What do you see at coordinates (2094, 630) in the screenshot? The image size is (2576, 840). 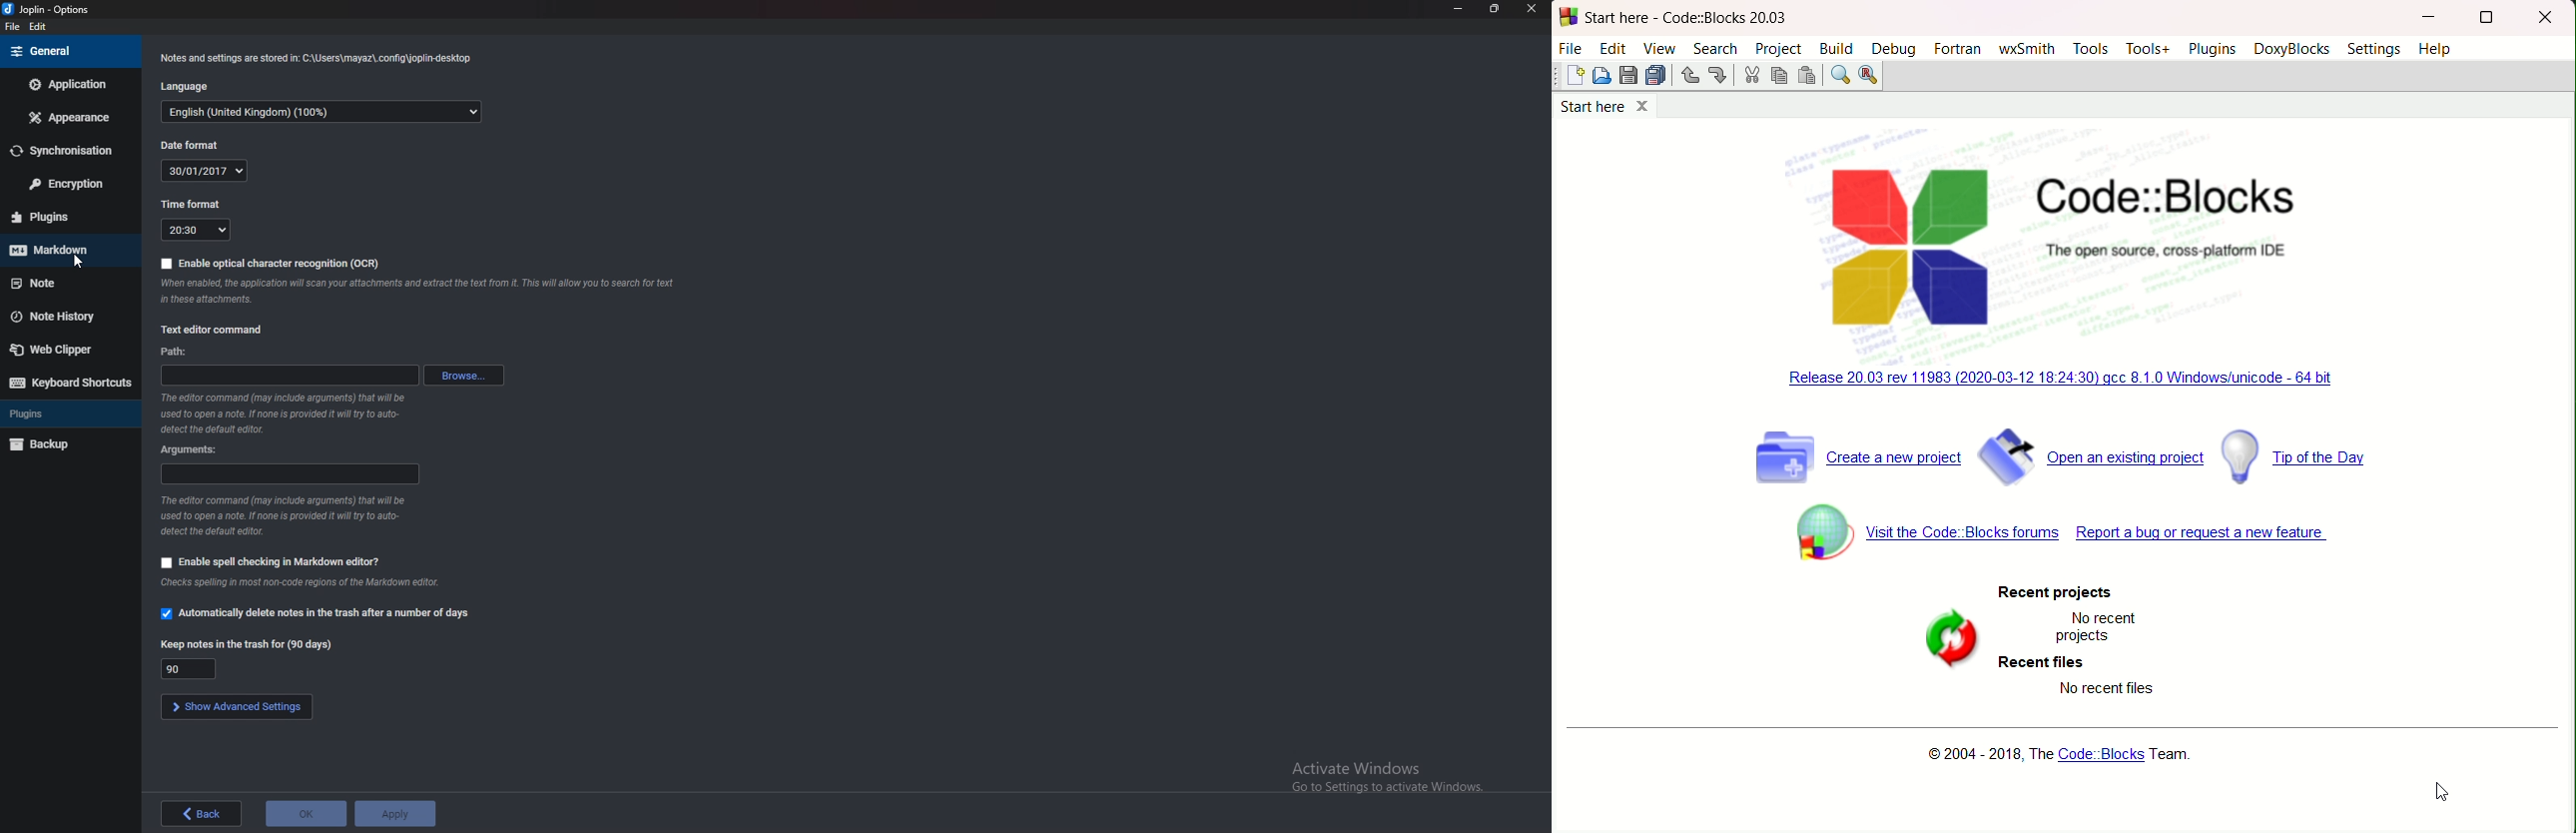 I see `` at bounding box center [2094, 630].